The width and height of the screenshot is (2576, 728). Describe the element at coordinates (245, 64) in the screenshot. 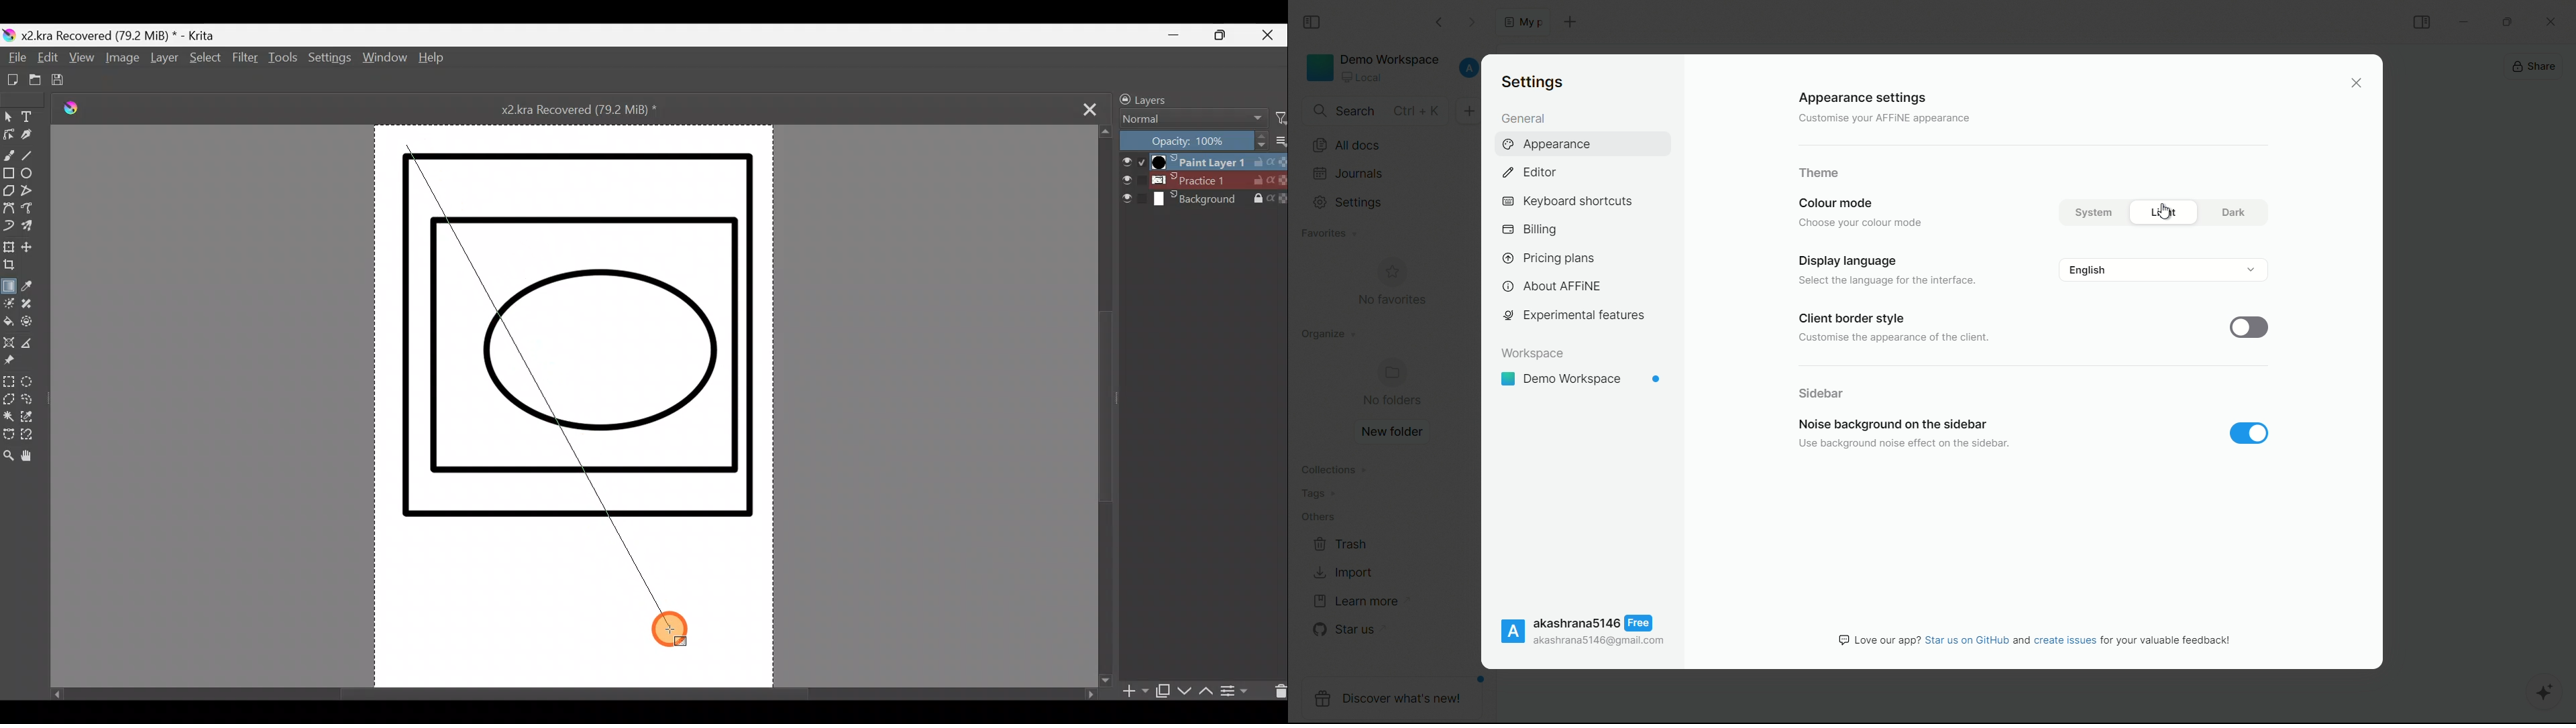

I see `Filter` at that location.